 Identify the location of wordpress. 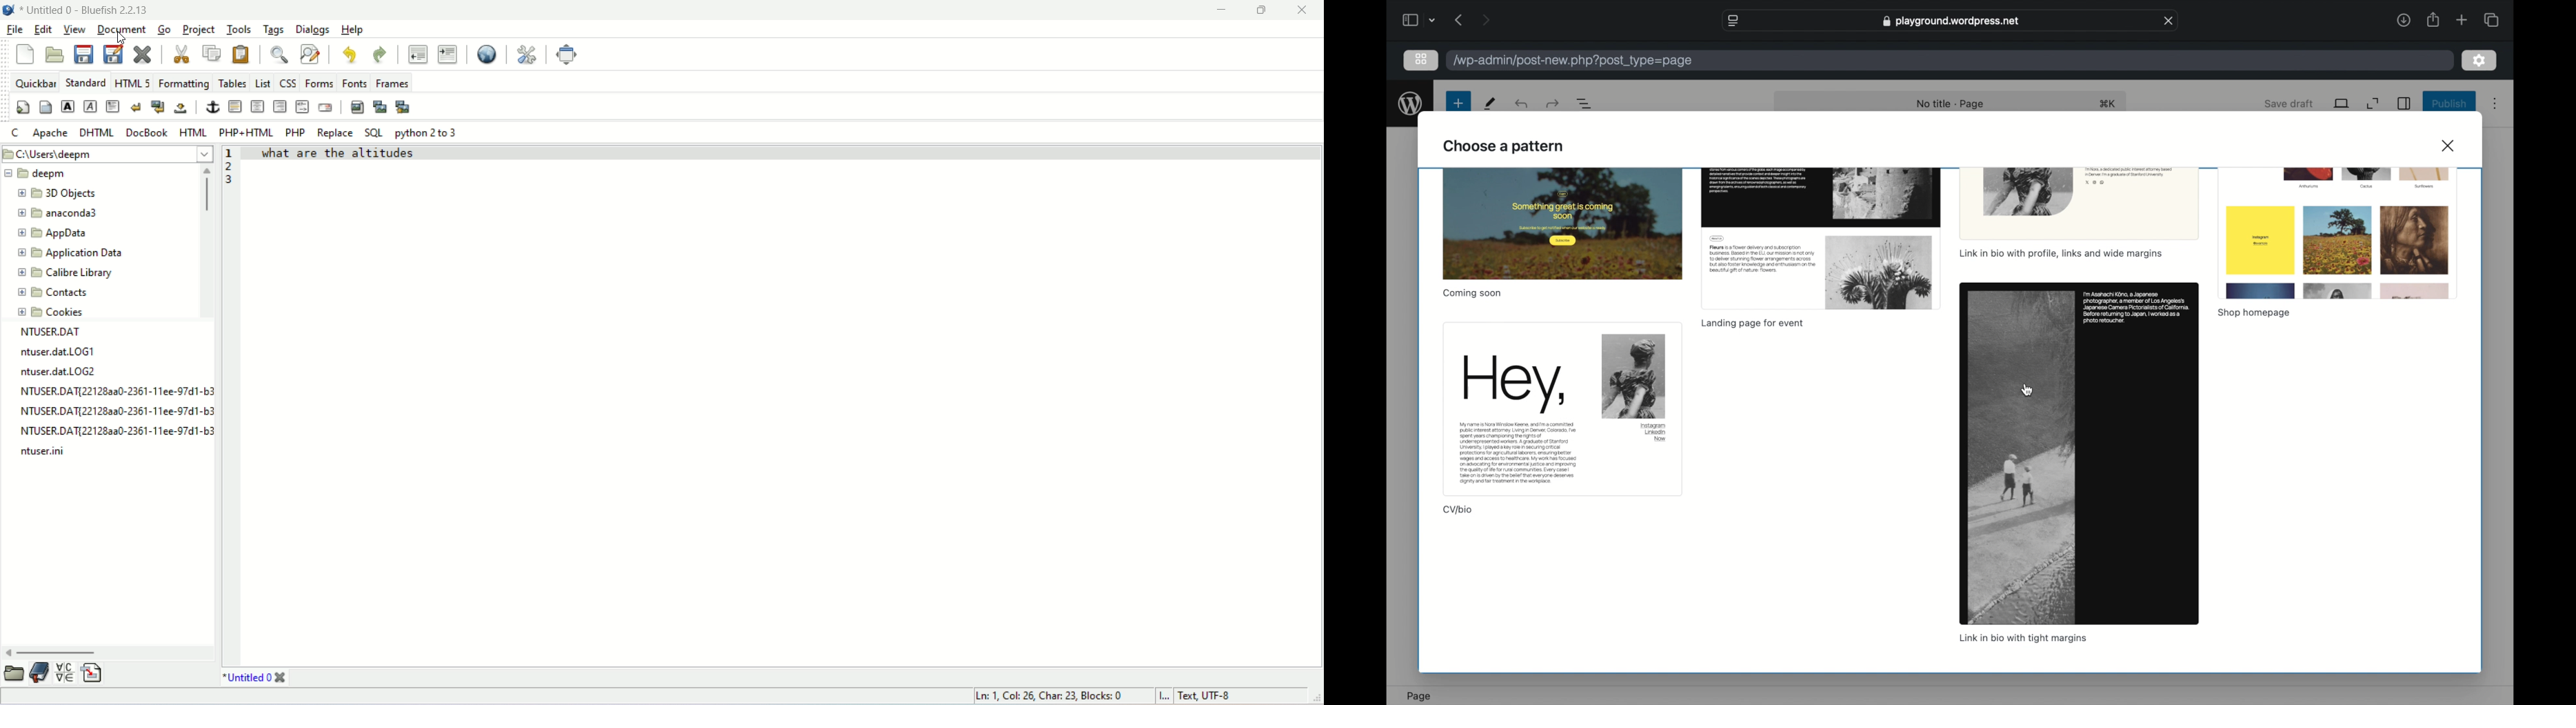
(1410, 103).